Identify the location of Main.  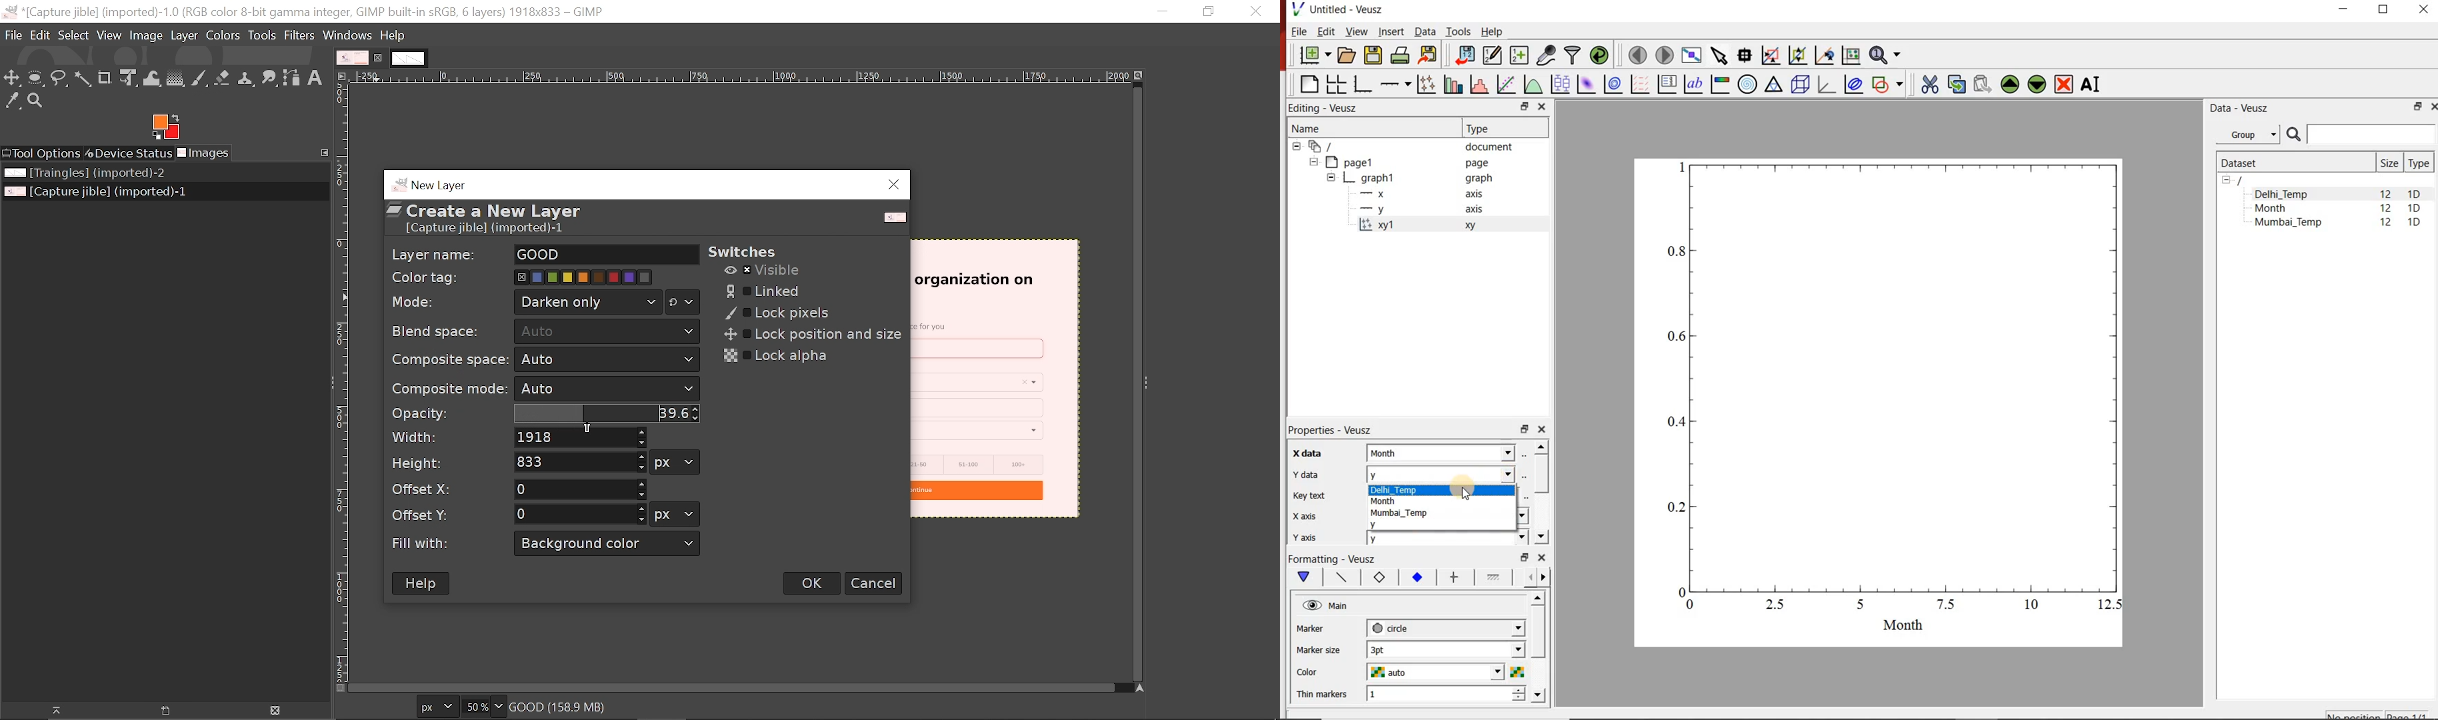
(1327, 606).